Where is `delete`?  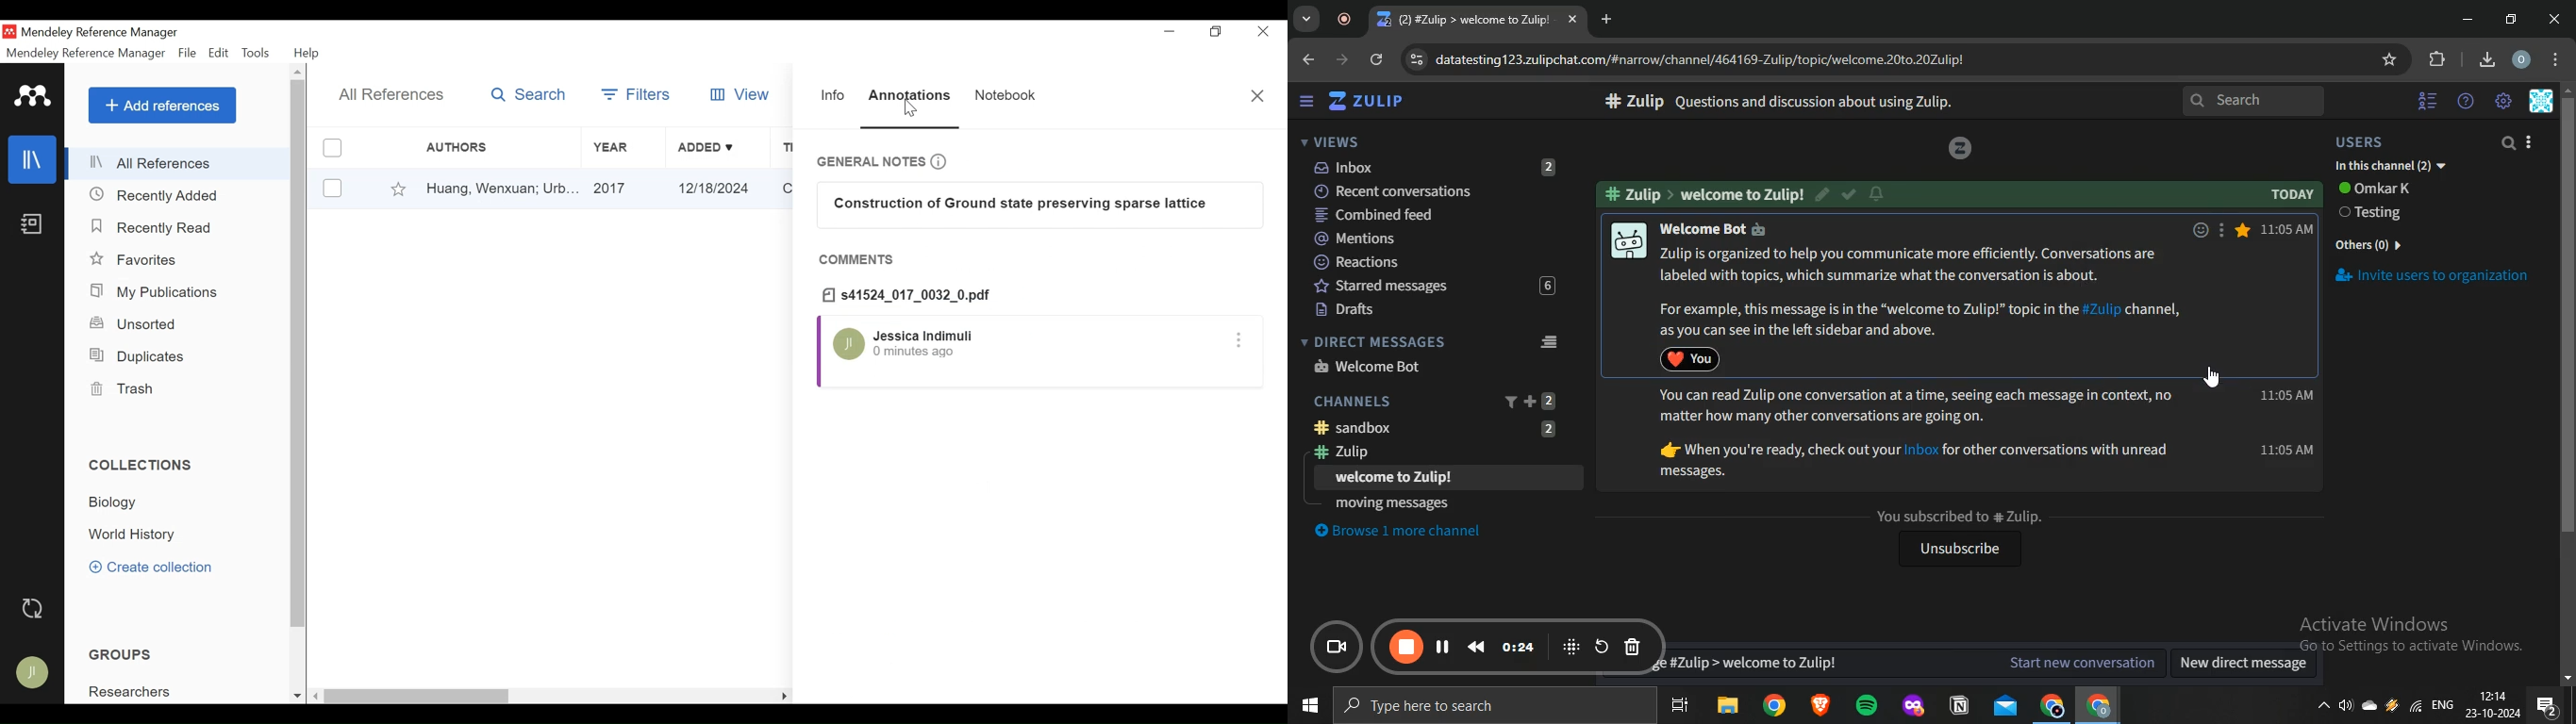 delete is located at coordinates (1633, 649).